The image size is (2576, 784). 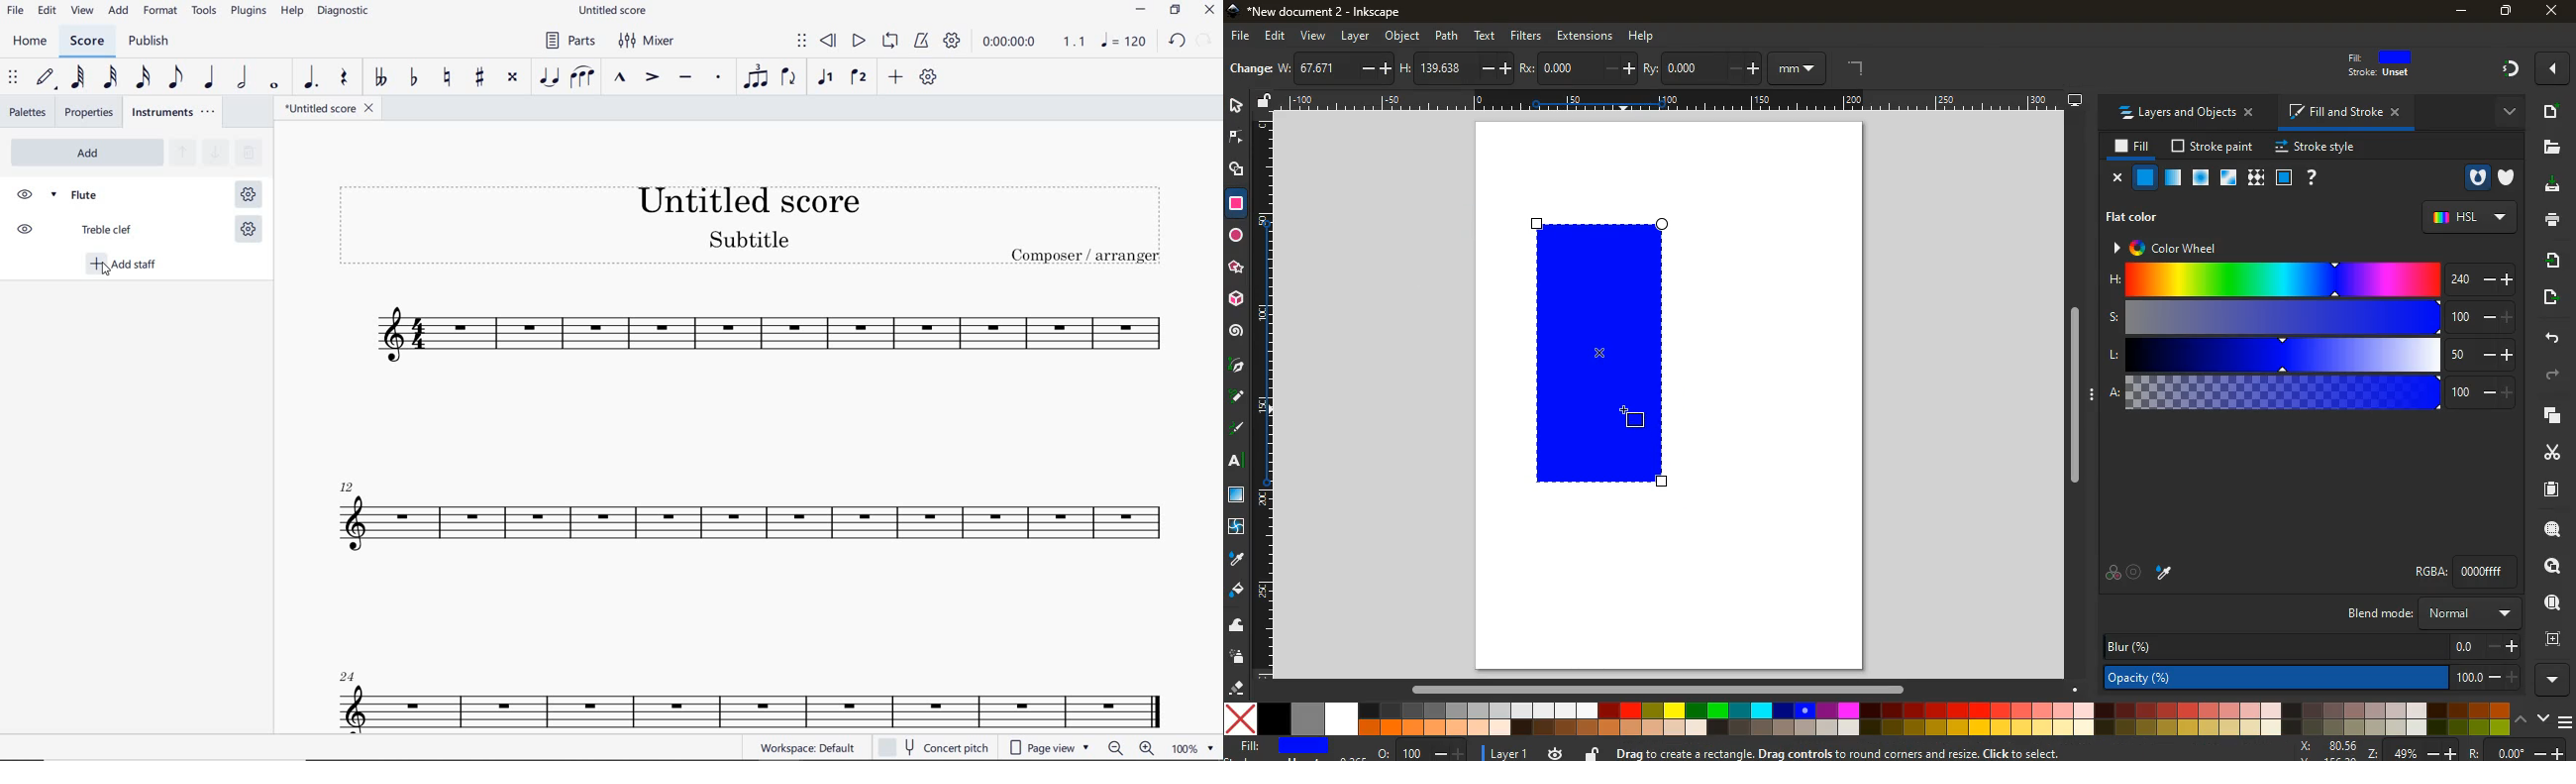 What do you see at coordinates (1422, 751) in the screenshot?
I see `o` at bounding box center [1422, 751].